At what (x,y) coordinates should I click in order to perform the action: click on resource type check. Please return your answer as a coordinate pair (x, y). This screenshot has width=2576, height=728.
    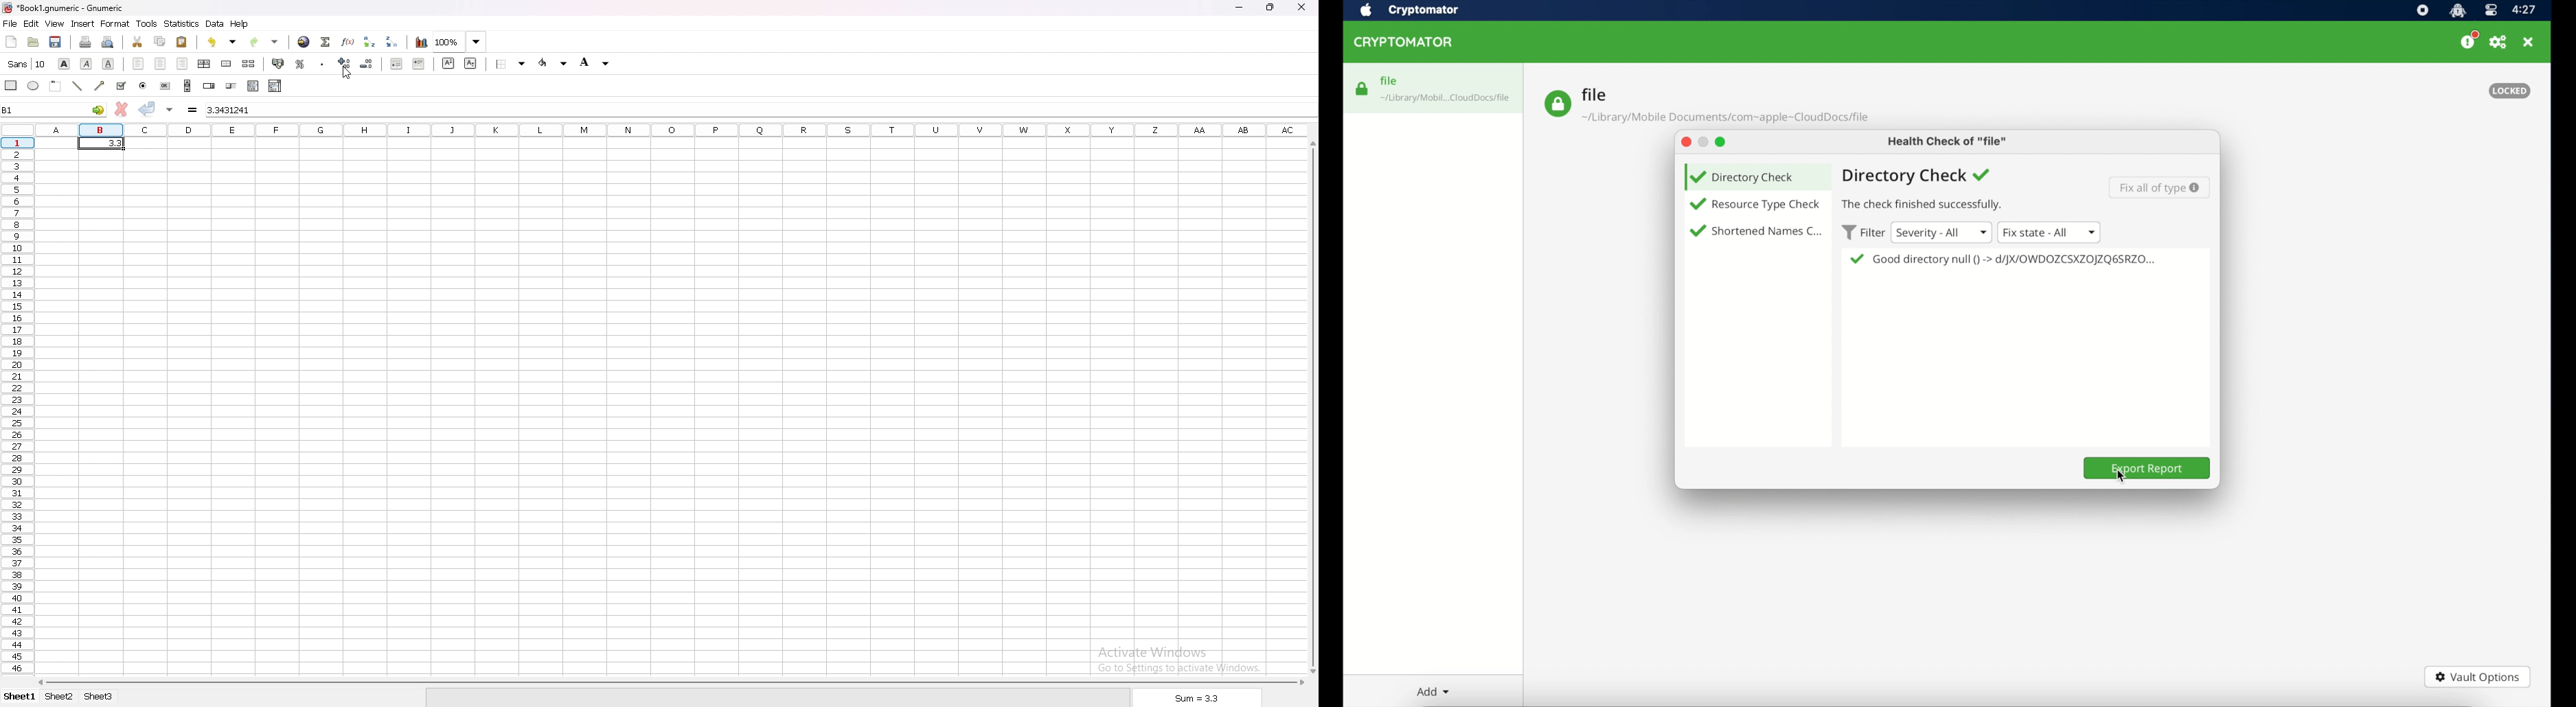
    Looking at the image, I should click on (1767, 205).